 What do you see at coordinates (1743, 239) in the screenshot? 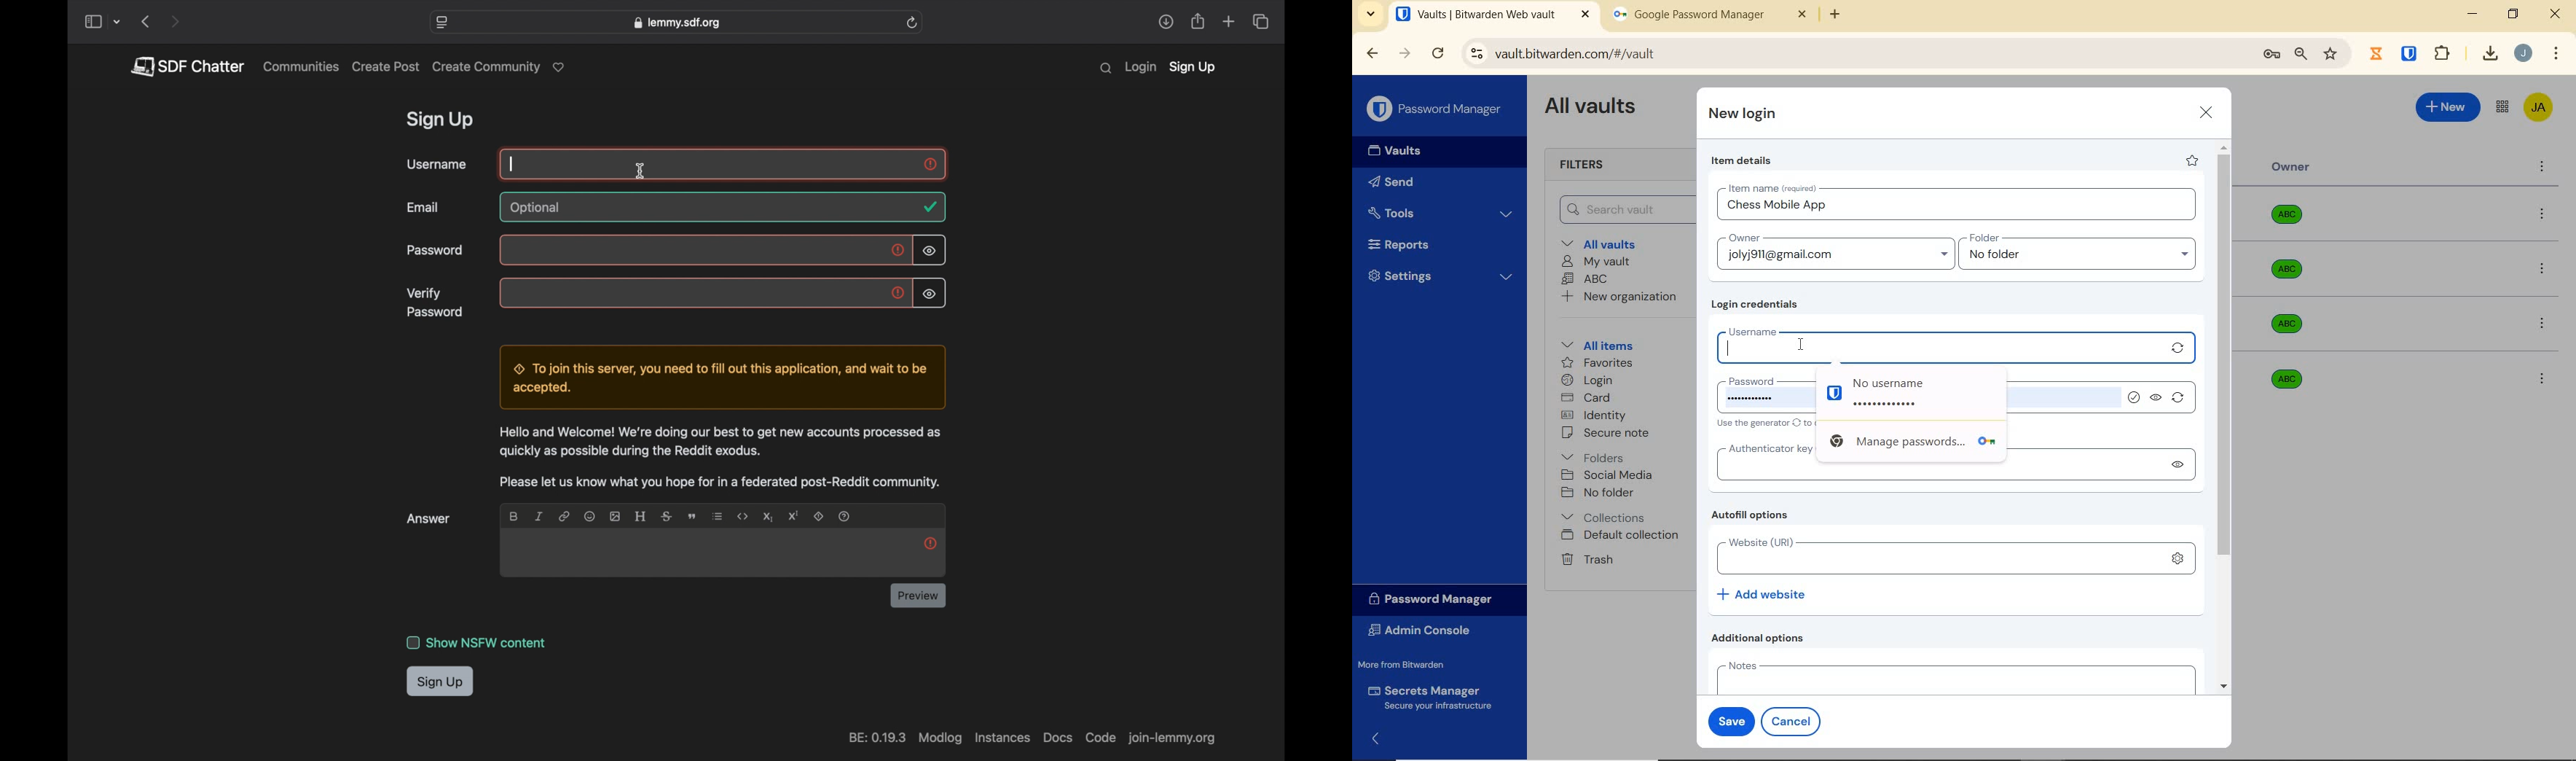
I see `owner` at bounding box center [1743, 239].